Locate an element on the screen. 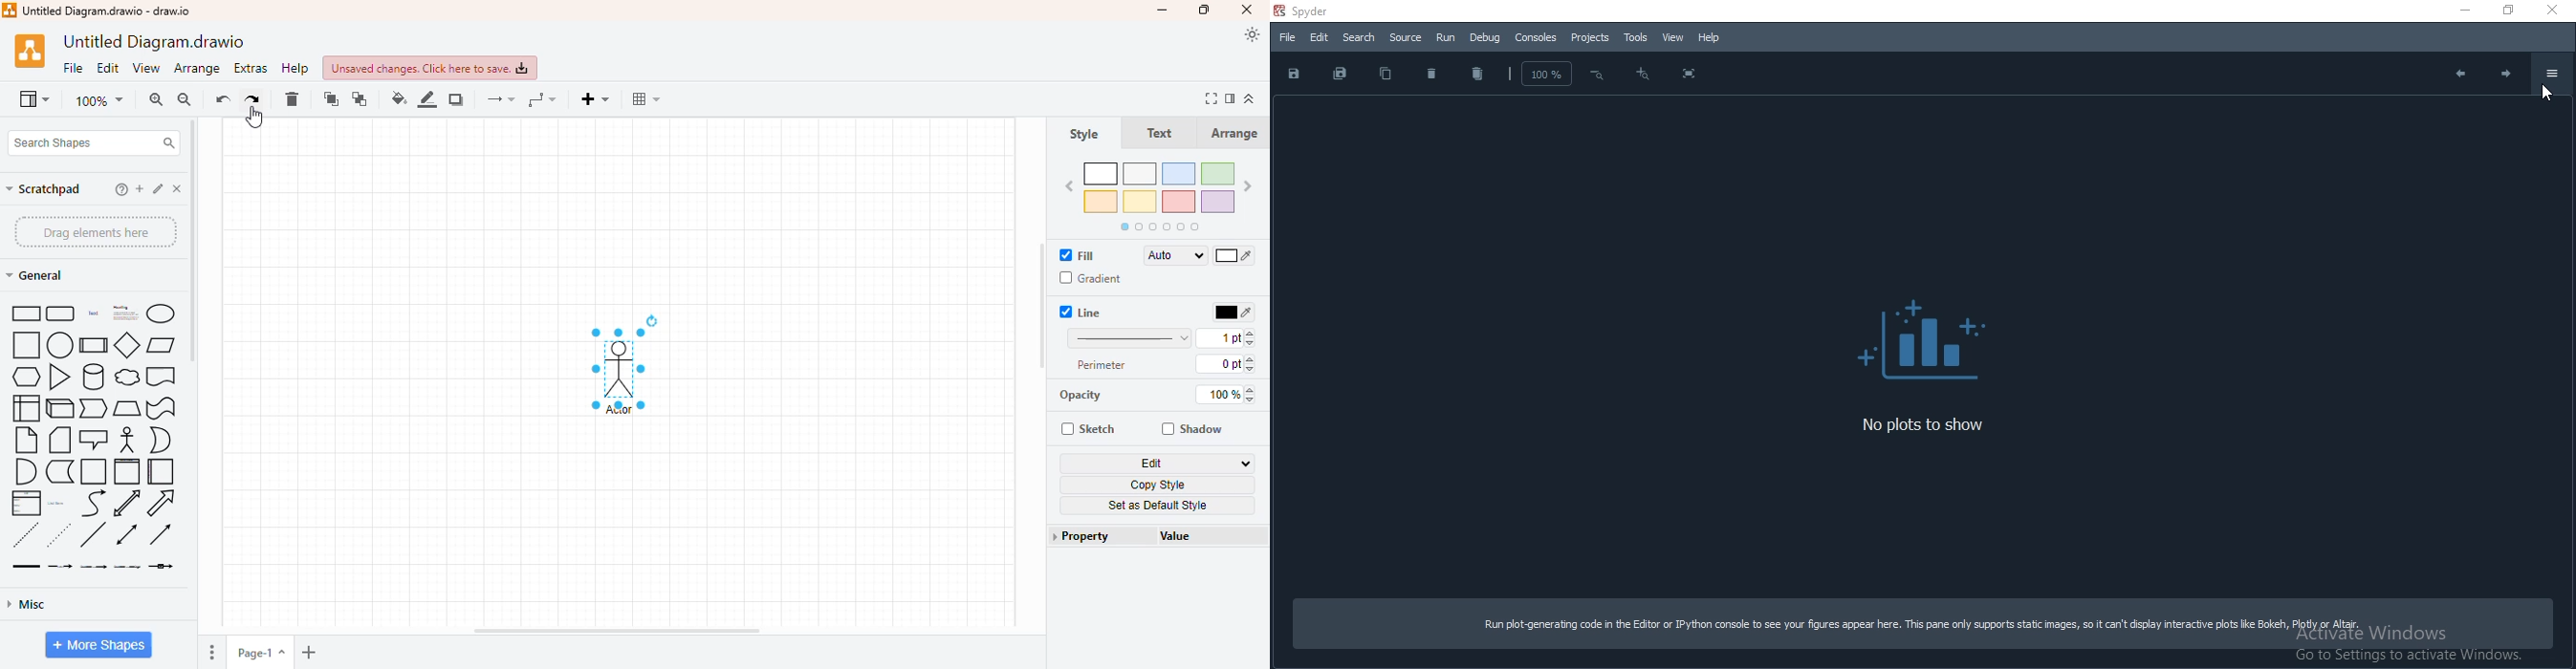 The height and width of the screenshot is (672, 2576). extras is located at coordinates (250, 68).